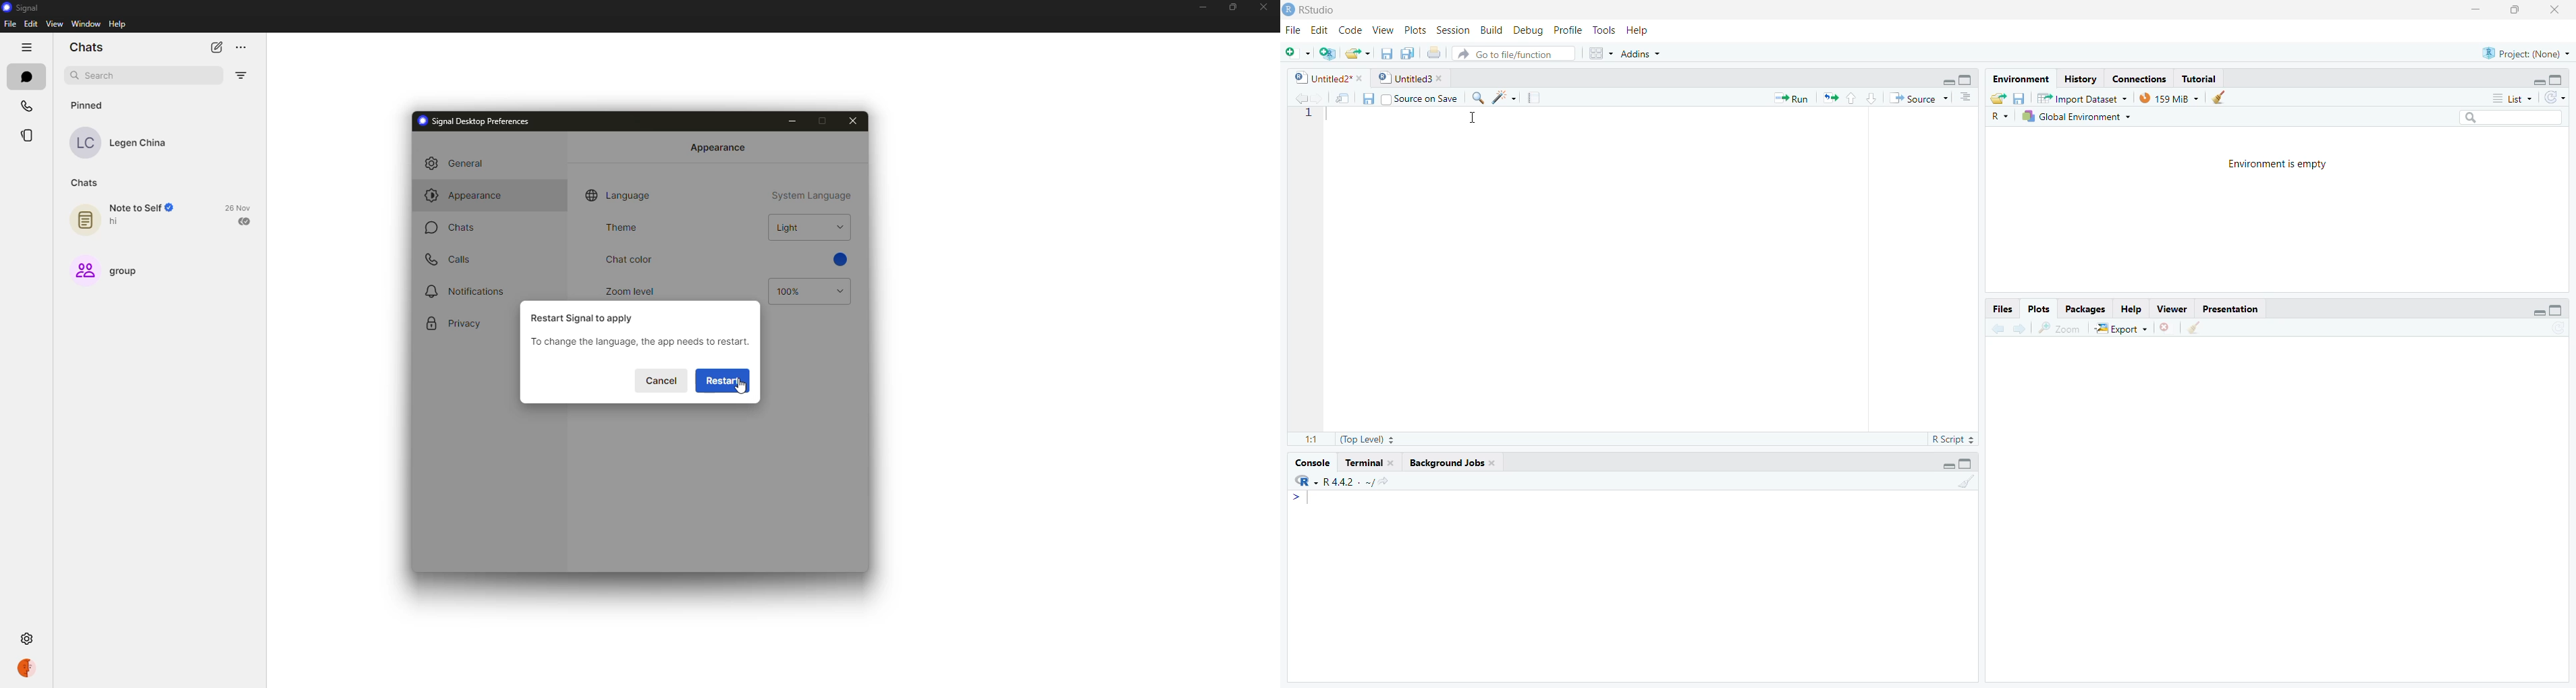 The width and height of the screenshot is (2576, 700). Describe the element at coordinates (2170, 96) in the screenshot. I see `159 MiB` at that location.